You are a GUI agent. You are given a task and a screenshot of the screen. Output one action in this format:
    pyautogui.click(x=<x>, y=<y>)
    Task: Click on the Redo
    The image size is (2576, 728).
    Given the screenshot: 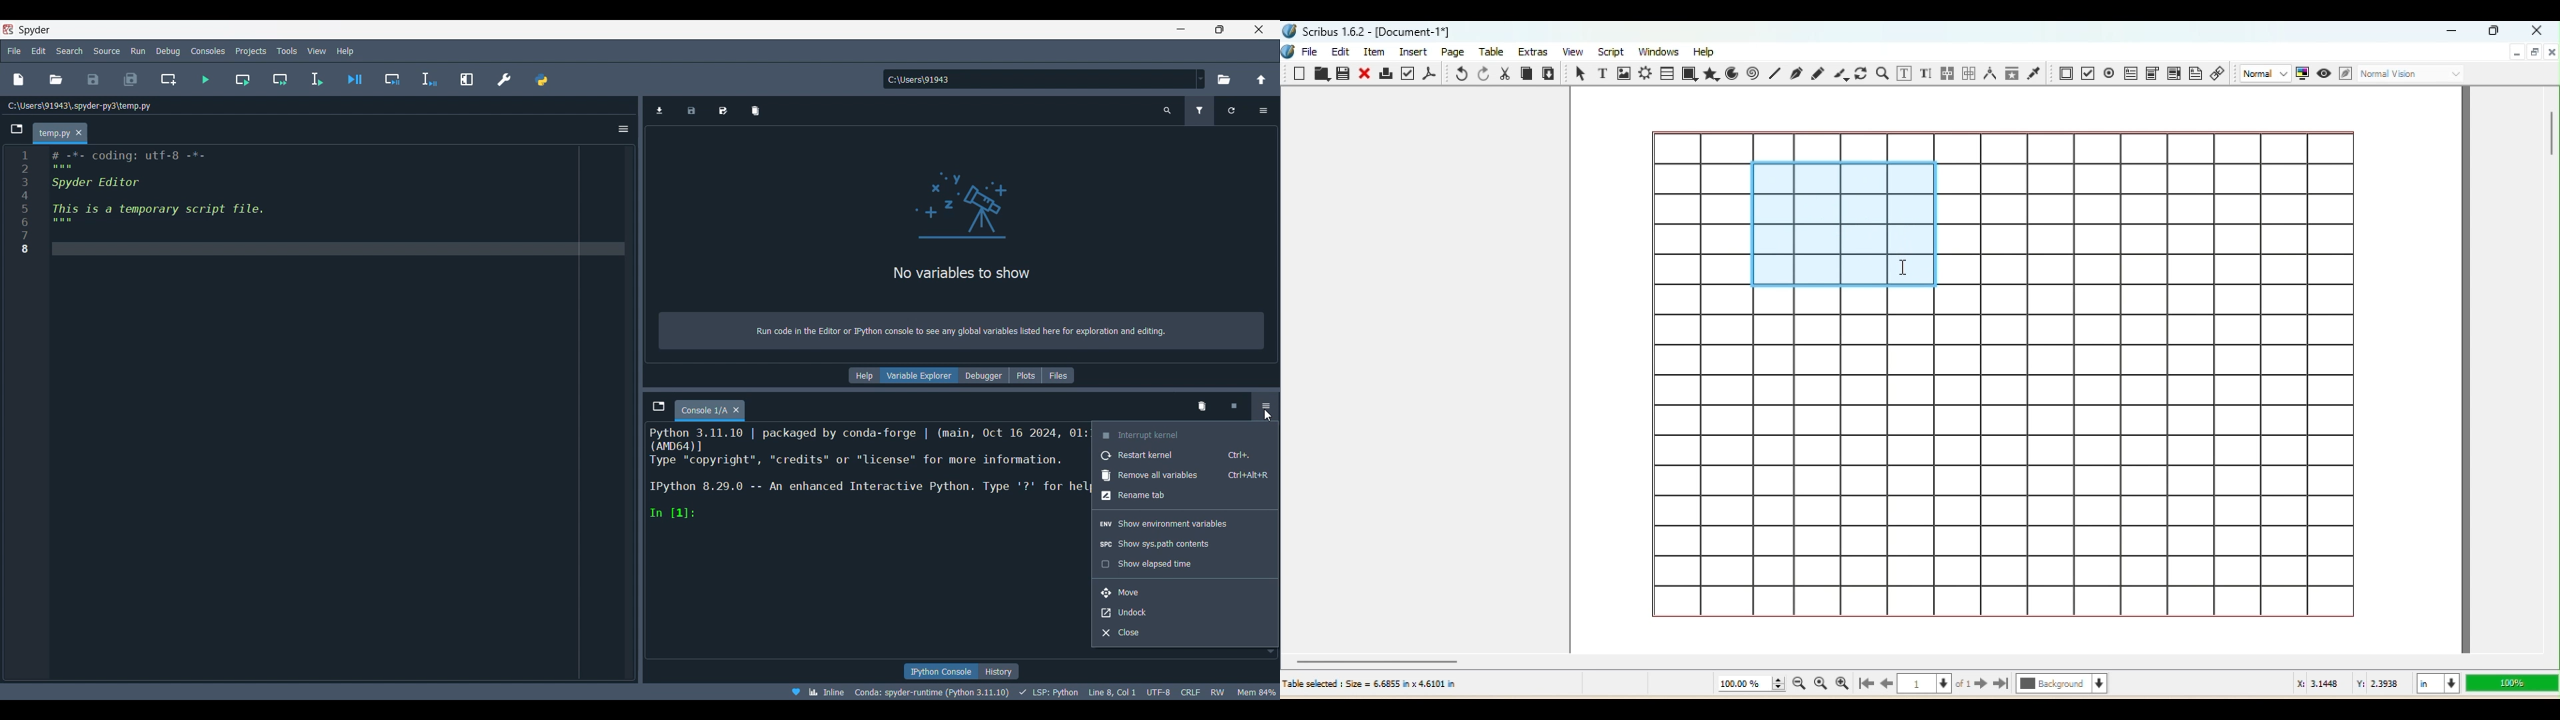 What is the action you would take?
    pyautogui.click(x=1482, y=74)
    